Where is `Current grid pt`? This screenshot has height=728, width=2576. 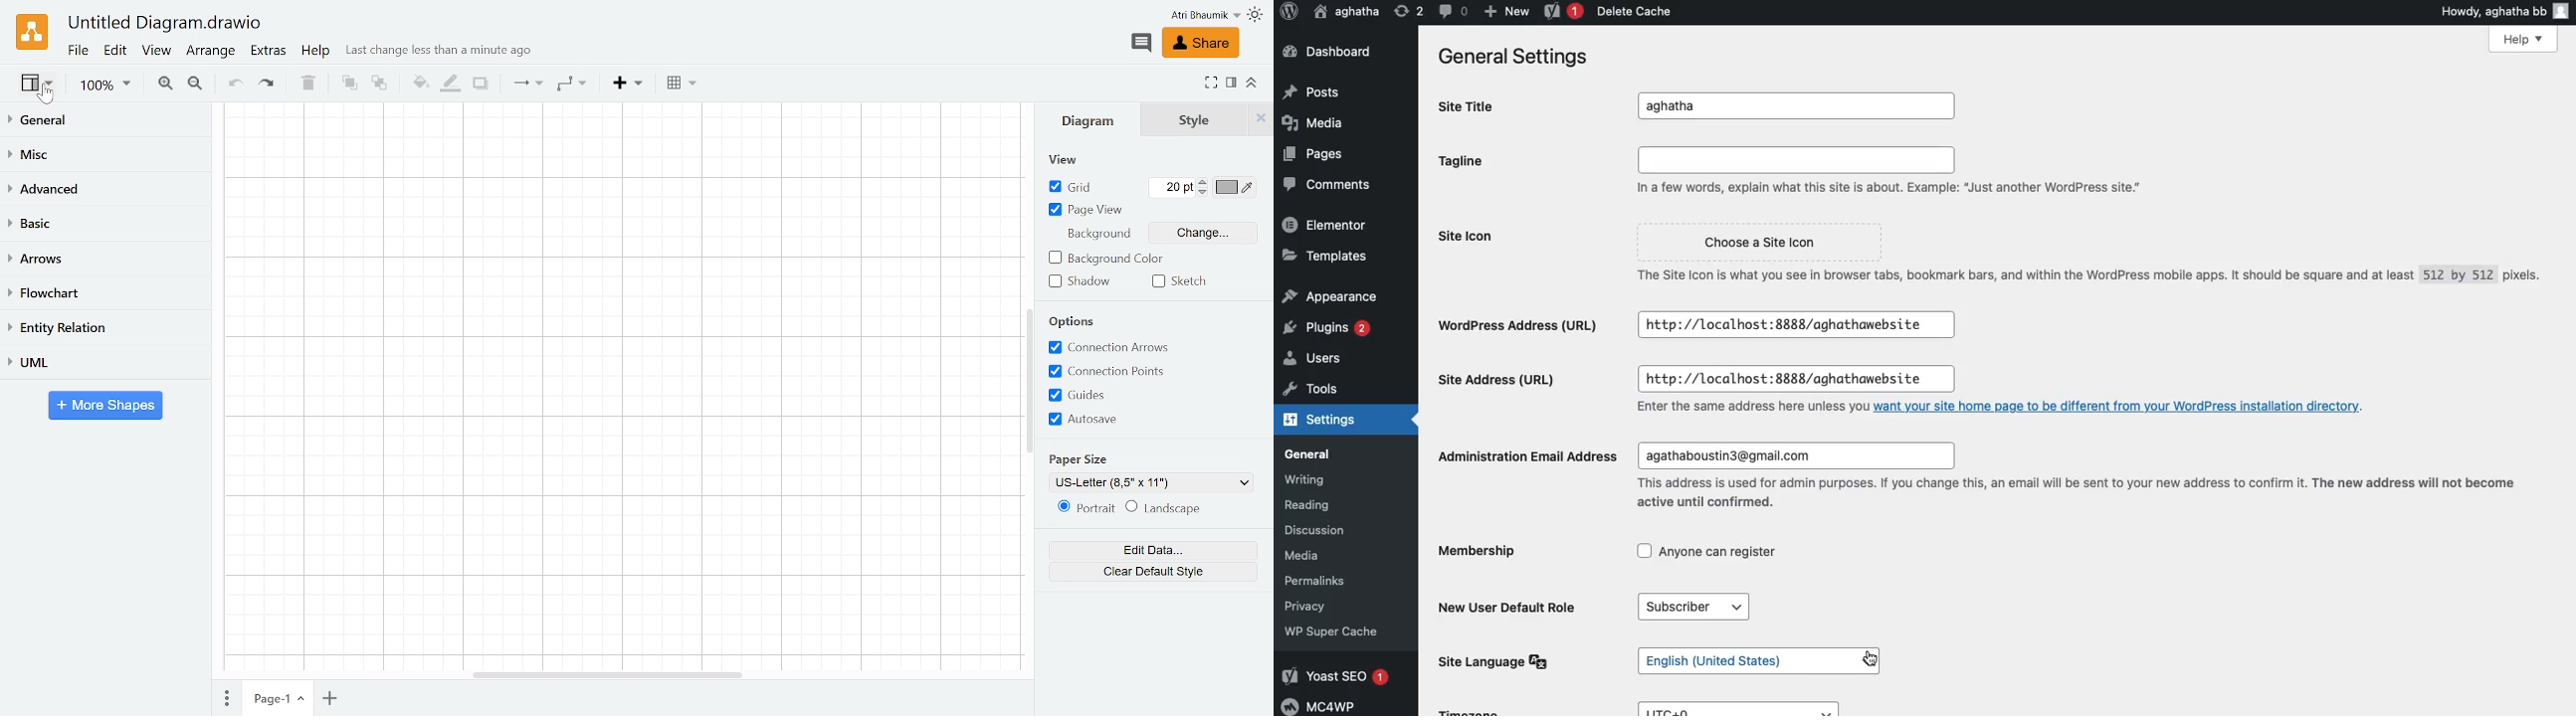 Current grid pt is located at coordinates (1170, 189).